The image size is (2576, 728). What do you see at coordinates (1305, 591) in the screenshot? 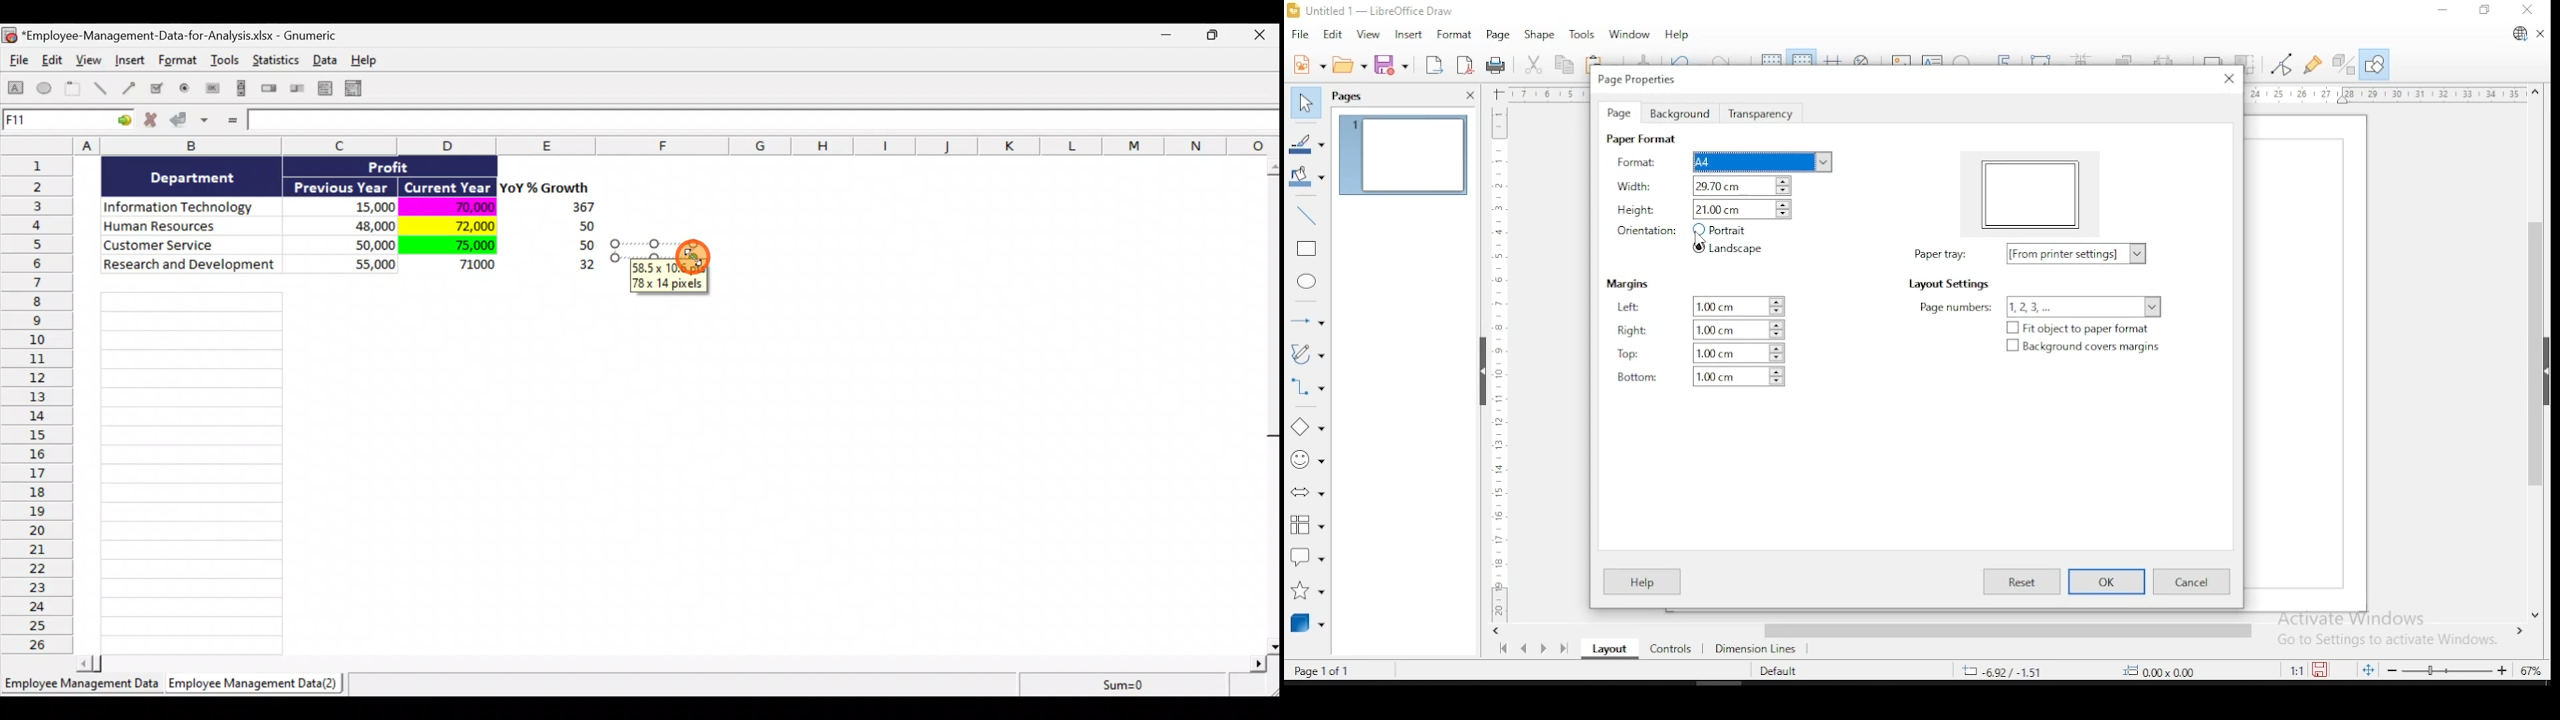
I see `stars and banners` at bounding box center [1305, 591].